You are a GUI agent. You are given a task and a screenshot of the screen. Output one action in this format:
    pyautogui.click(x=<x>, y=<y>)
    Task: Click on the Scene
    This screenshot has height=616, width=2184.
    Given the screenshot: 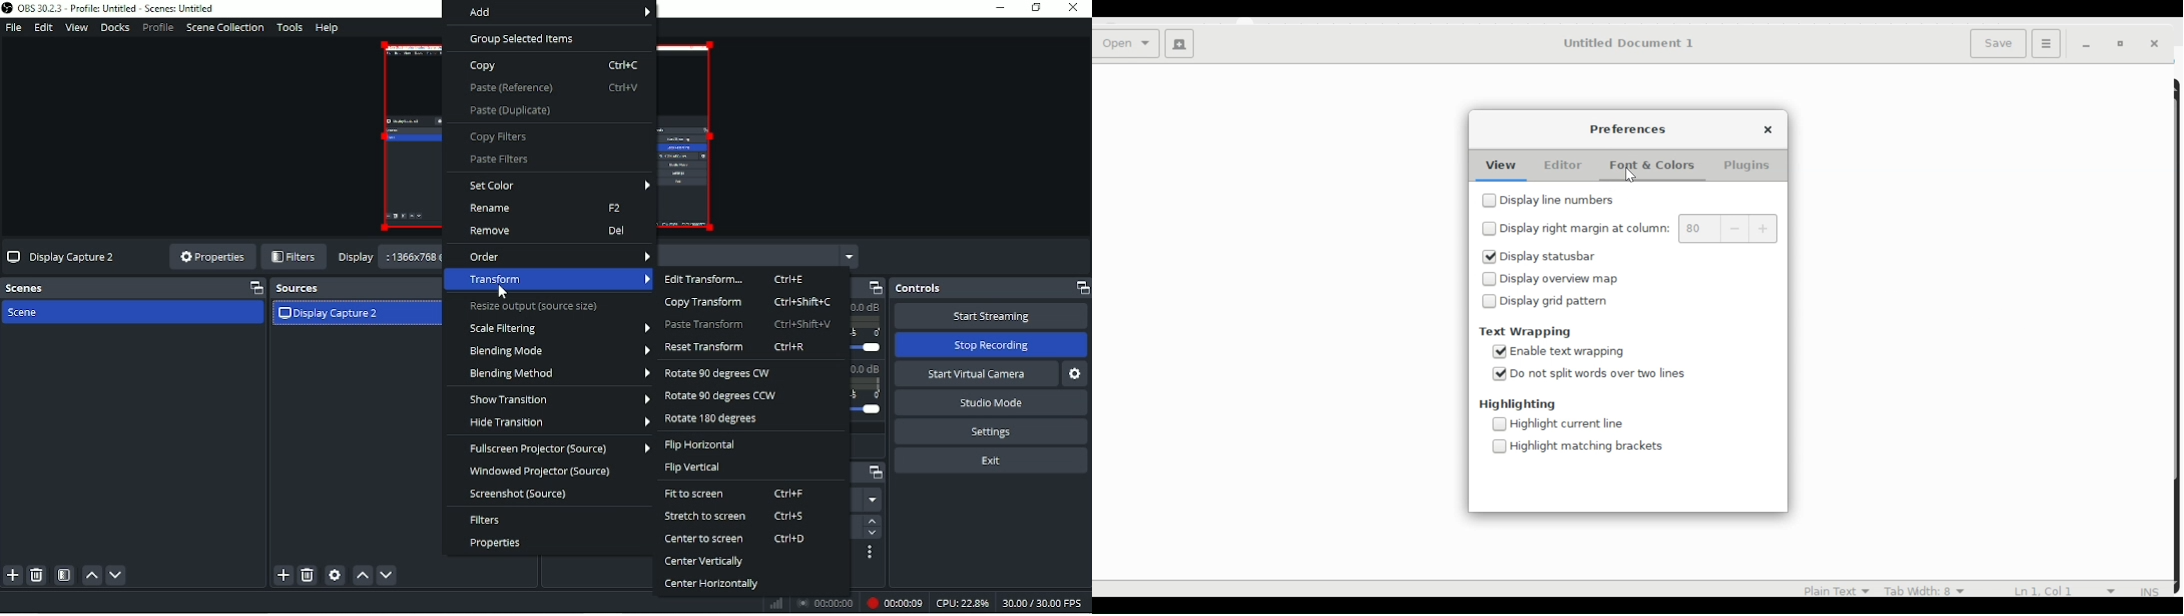 What is the action you would take?
    pyautogui.click(x=27, y=313)
    